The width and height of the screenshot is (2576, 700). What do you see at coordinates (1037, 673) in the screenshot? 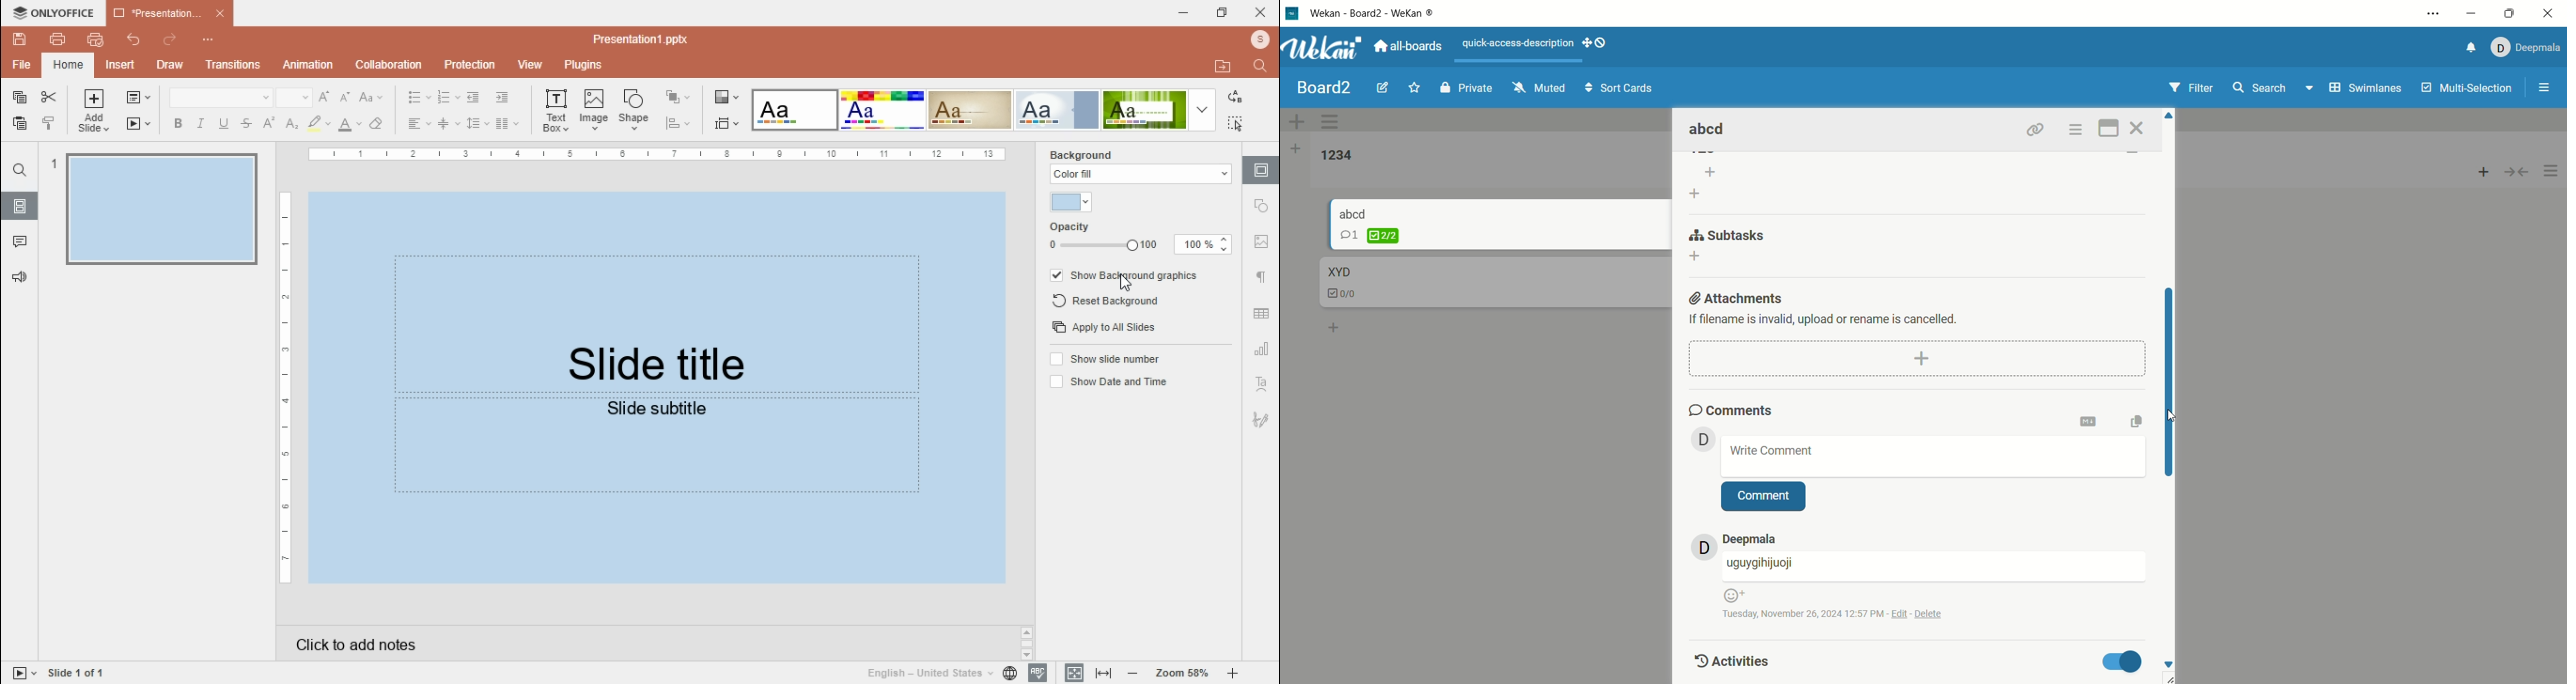
I see `spell check` at bounding box center [1037, 673].